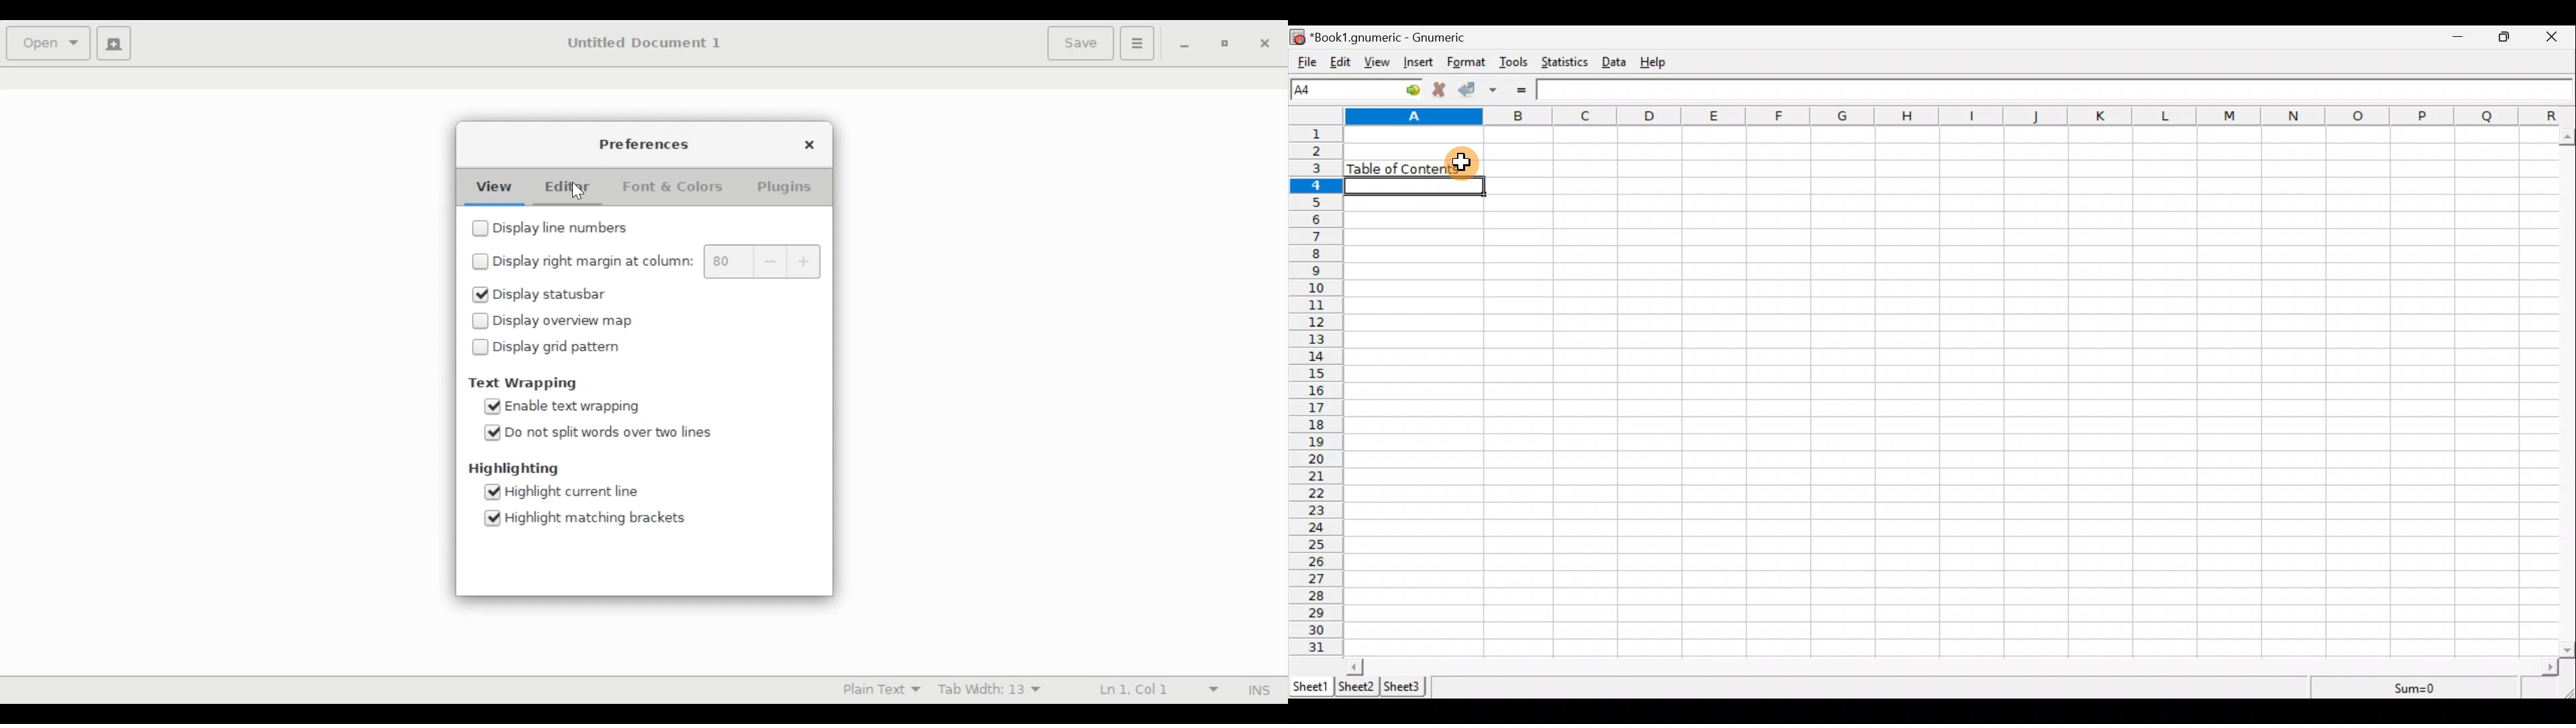 The width and height of the screenshot is (2576, 728). What do you see at coordinates (1339, 63) in the screenshot?
I see `Edit` at bounding box center [1339, 63].